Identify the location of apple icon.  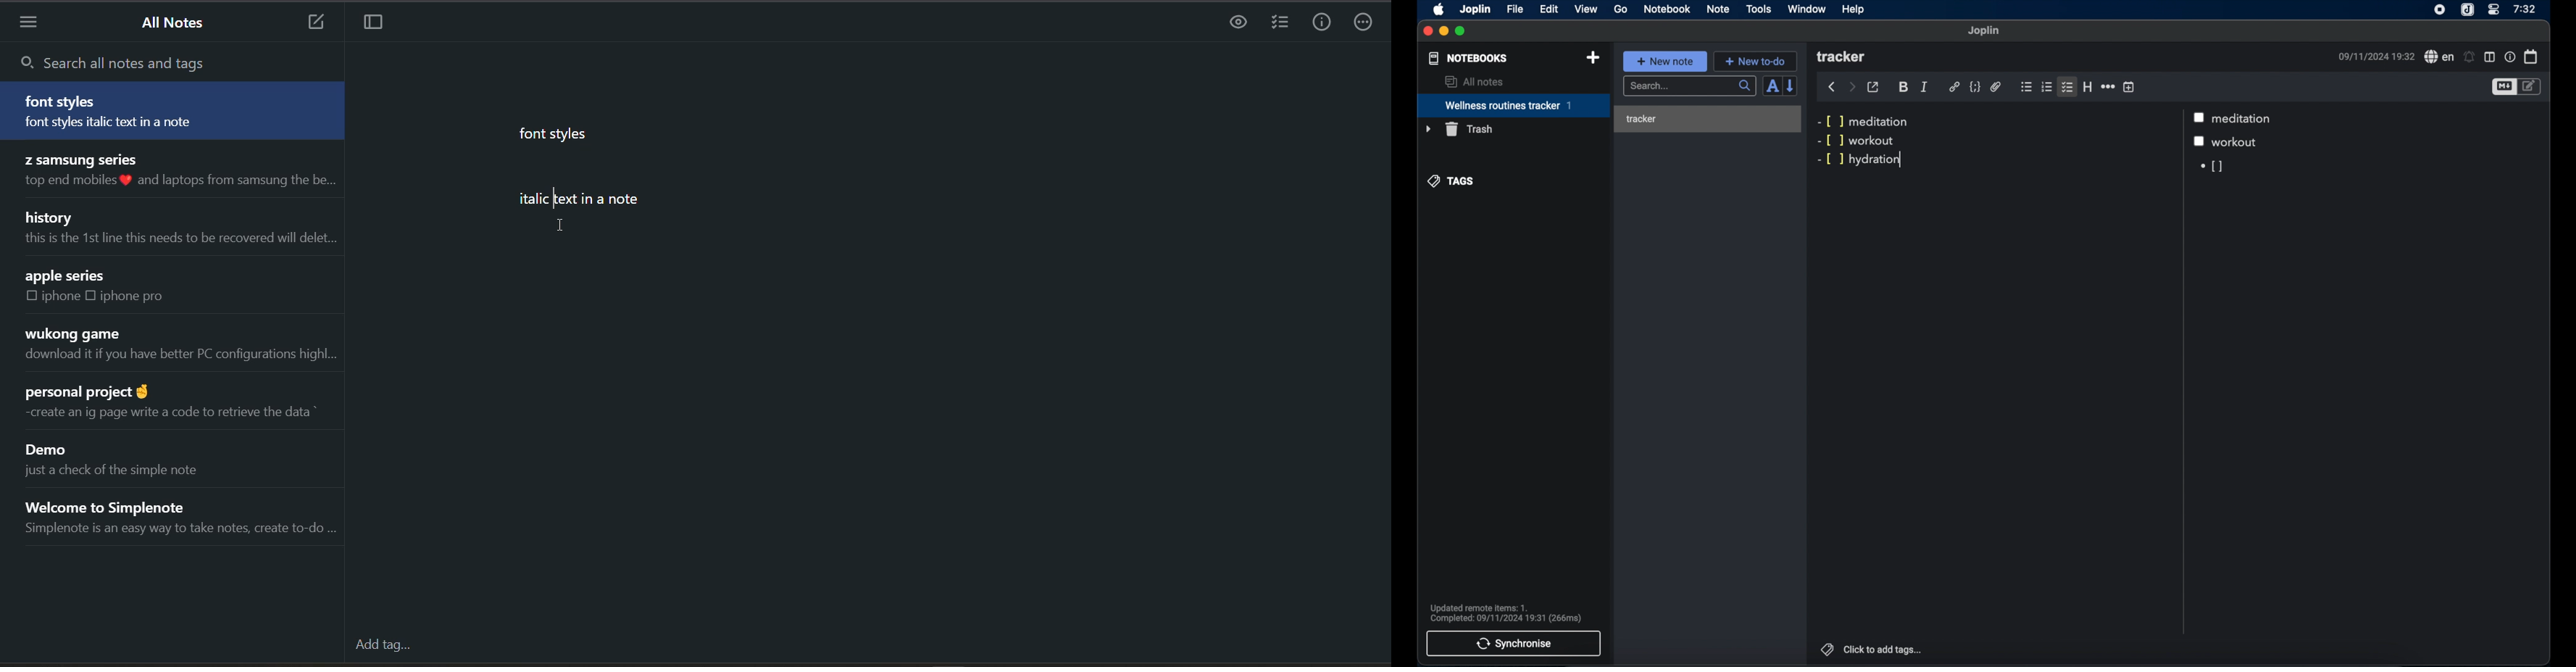
(1439, 10).